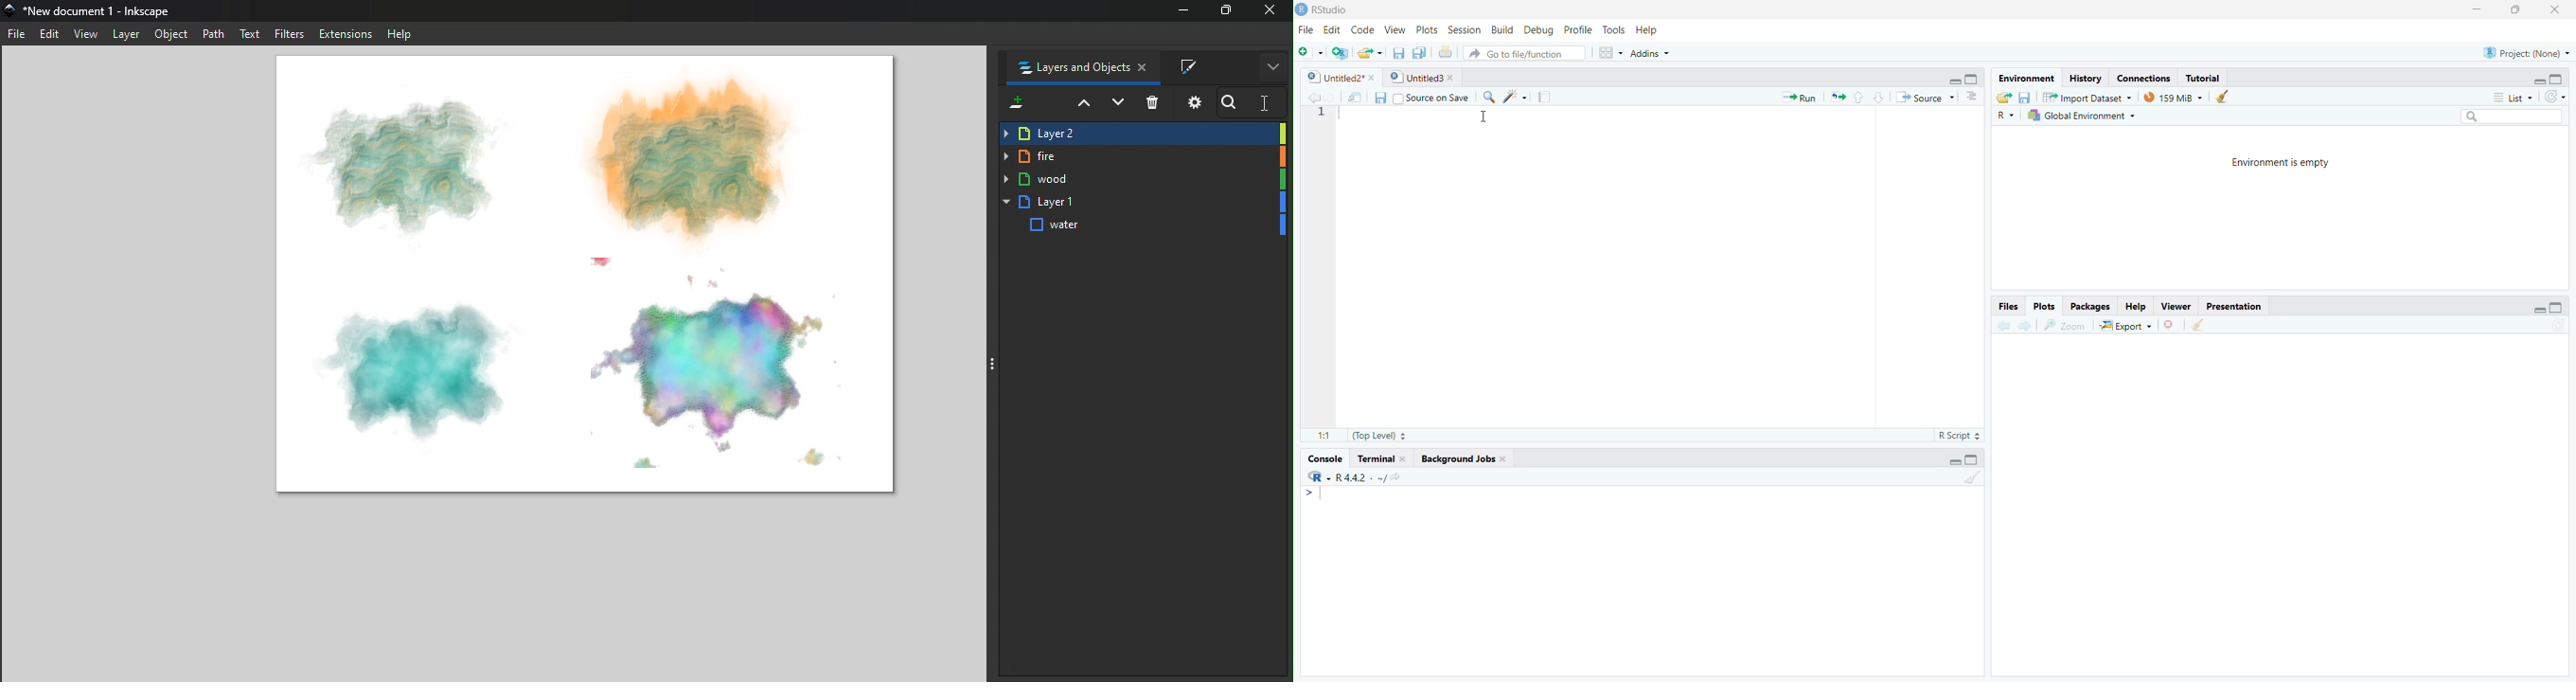 This screenshot has width=2576, height=700. Describe the element at coordinates (1425, 29) in the screenshot. I see `Plots` at that location.